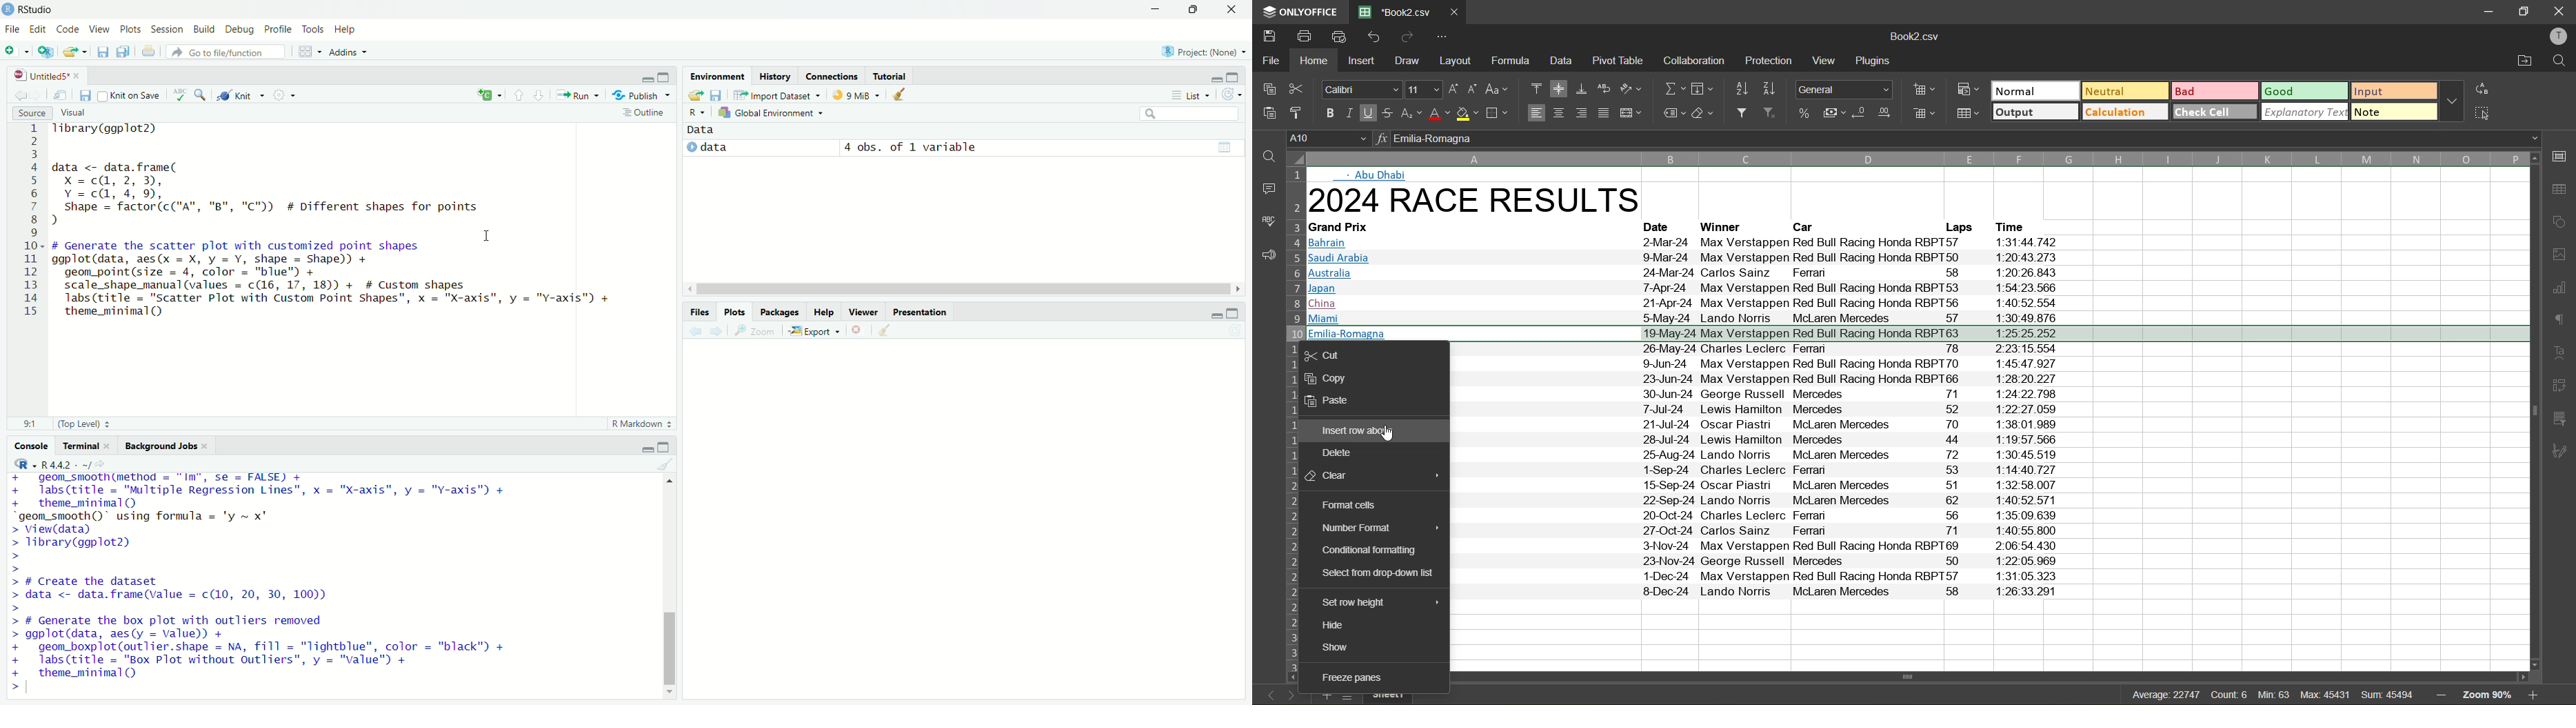 This screenshot has width=2576, height=728. What do you see at coordinates (701, 130) in the screenshot?
I see `Data` at bounding box center [701, 130].